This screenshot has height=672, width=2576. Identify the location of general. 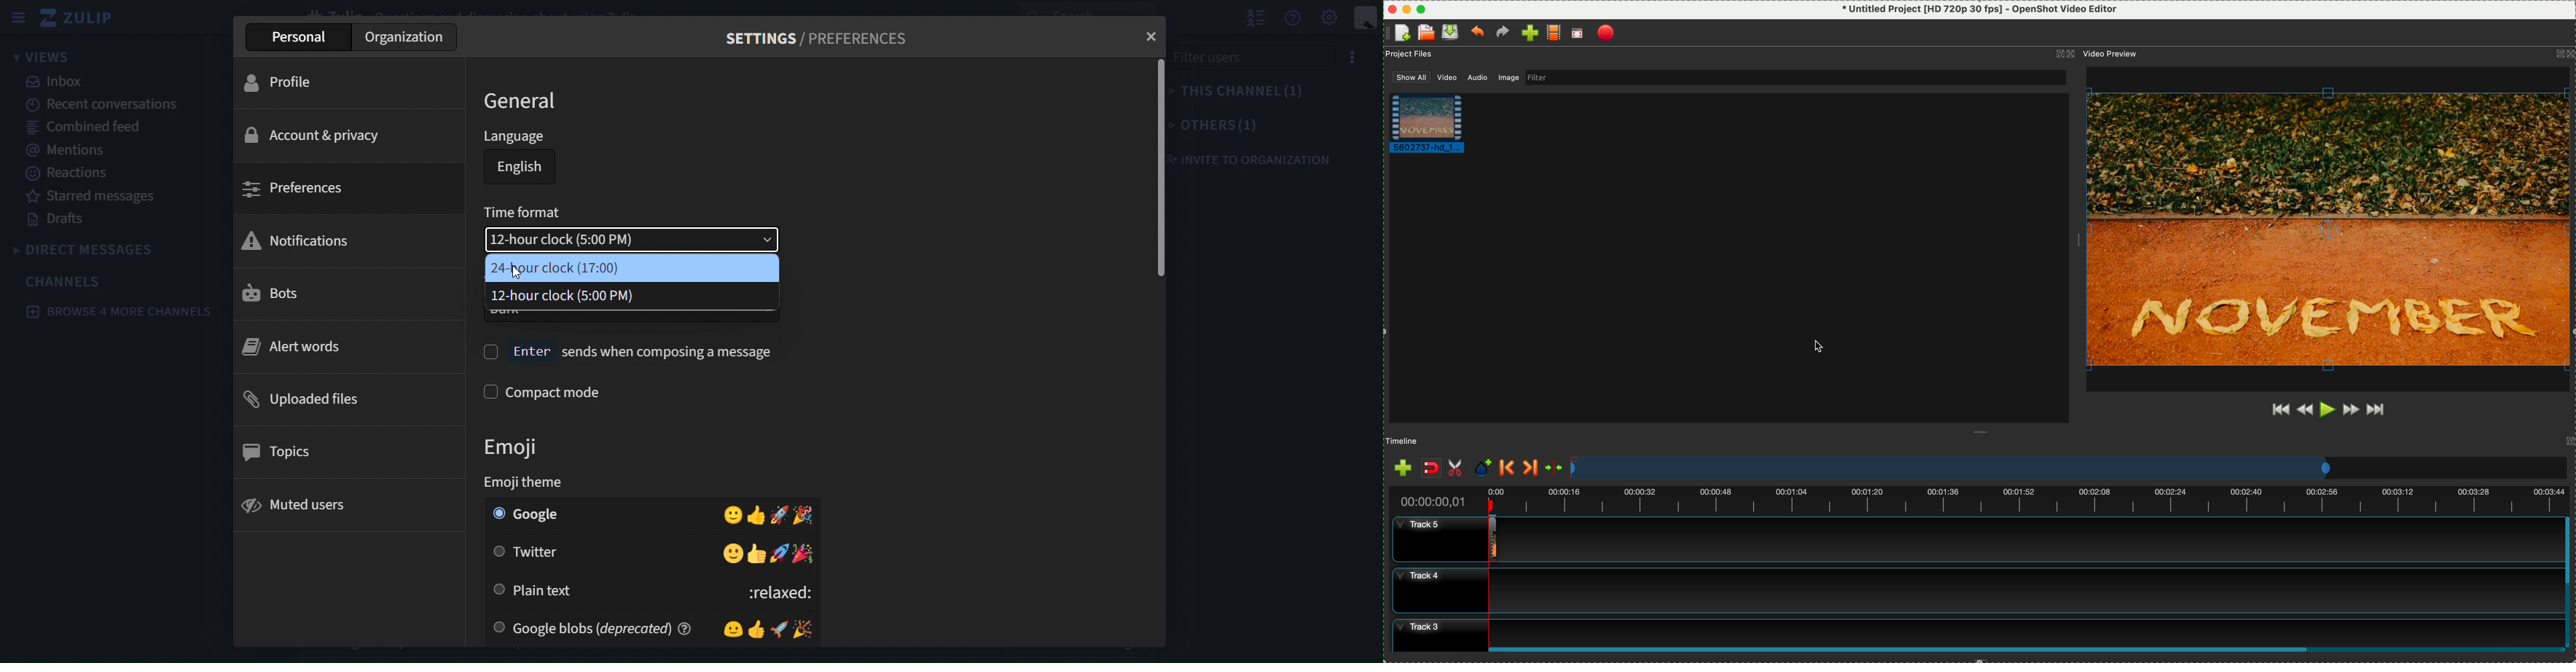
(519, 100).